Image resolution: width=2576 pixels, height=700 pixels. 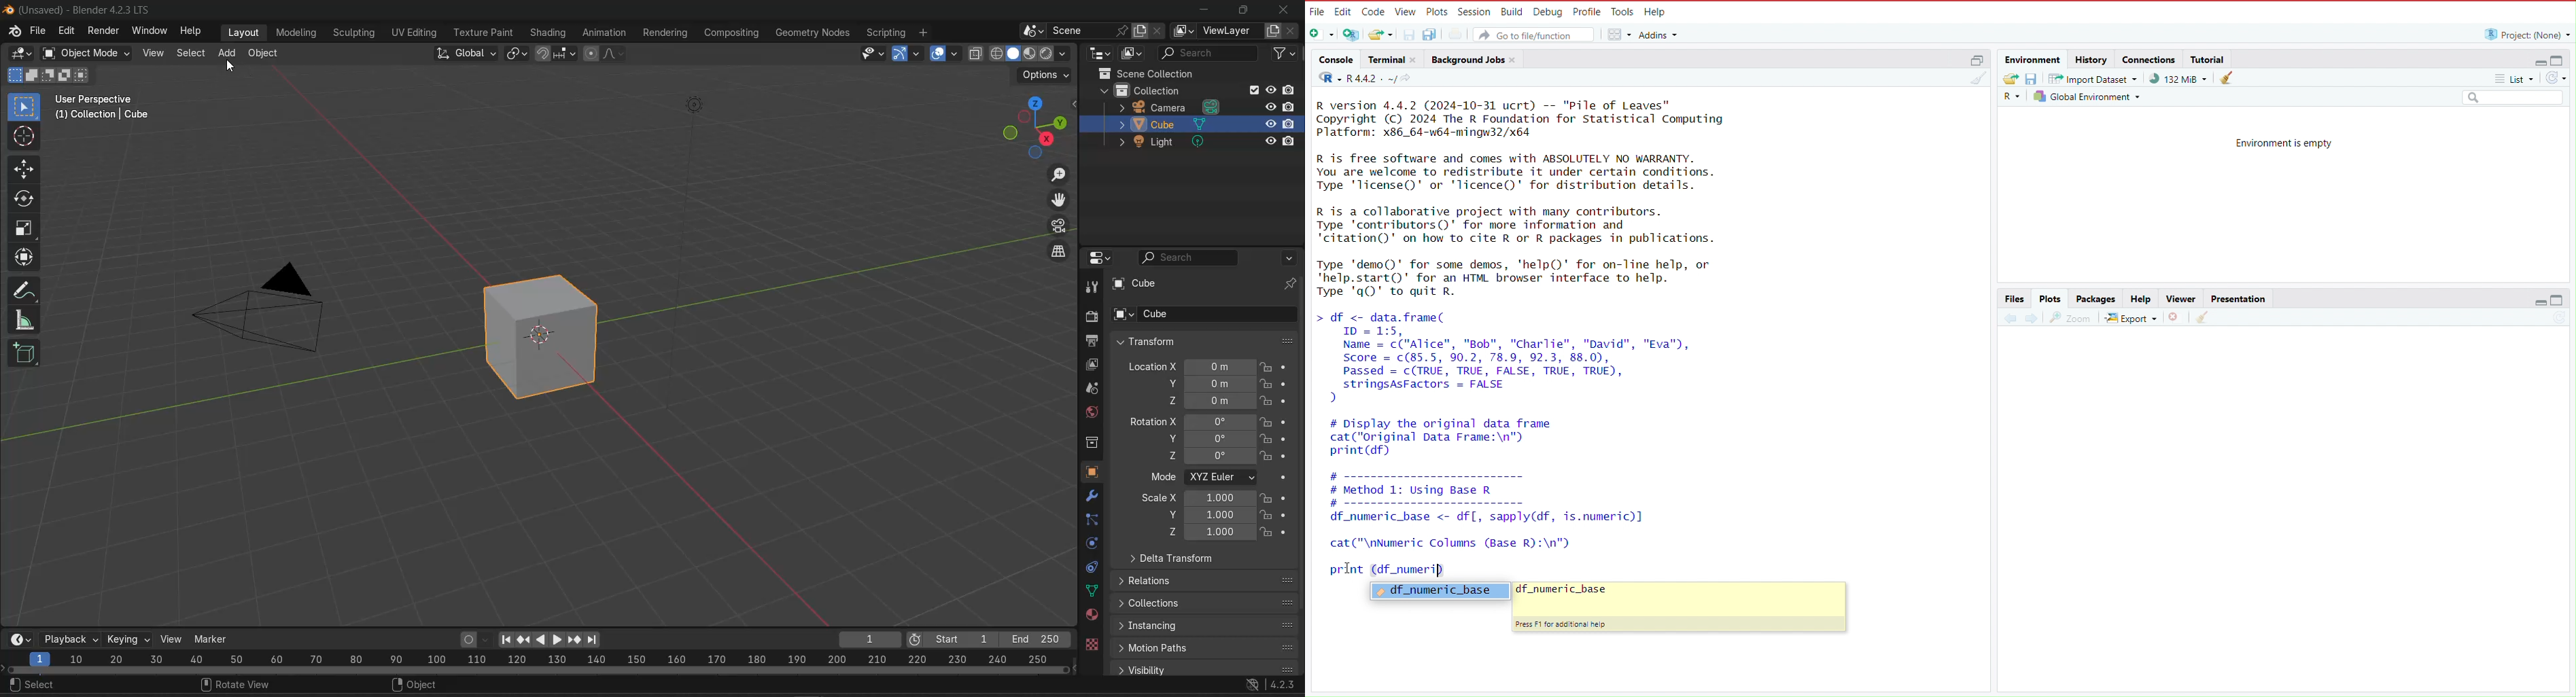 I want to click on mode:set a new selection, so click(x=14, y=75).